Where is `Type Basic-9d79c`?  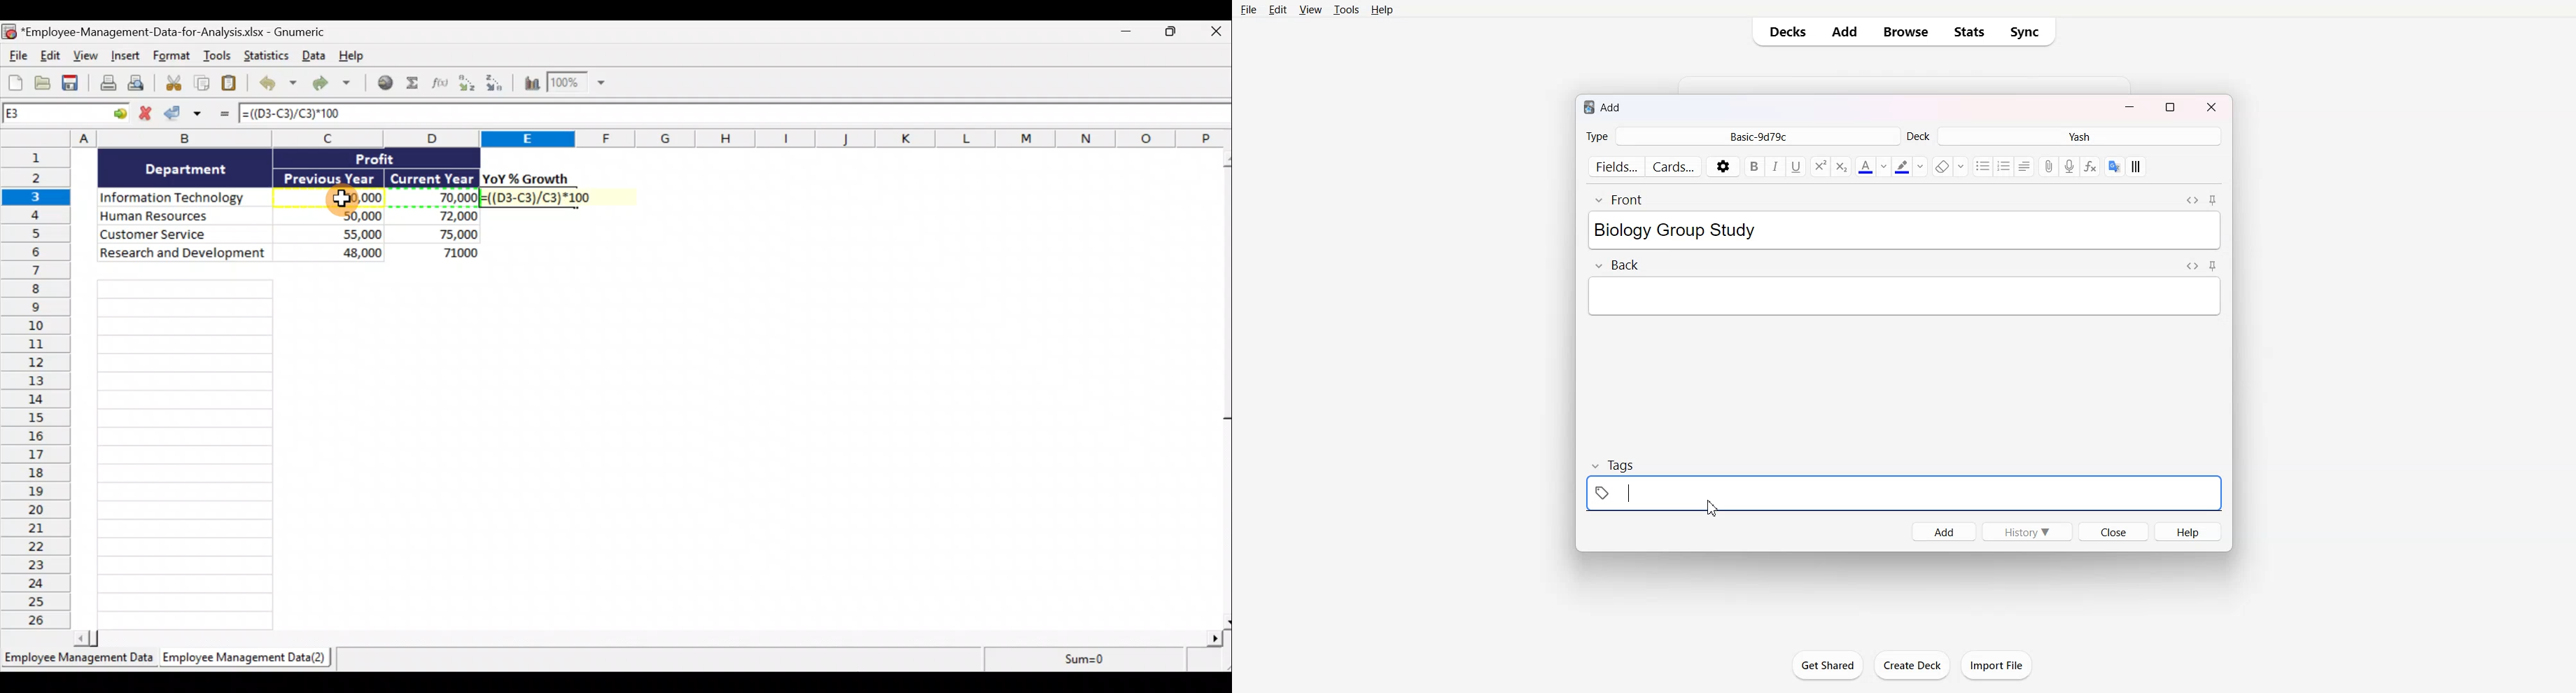
Type Basic-9d79c is located at coordinates (1742, 136).